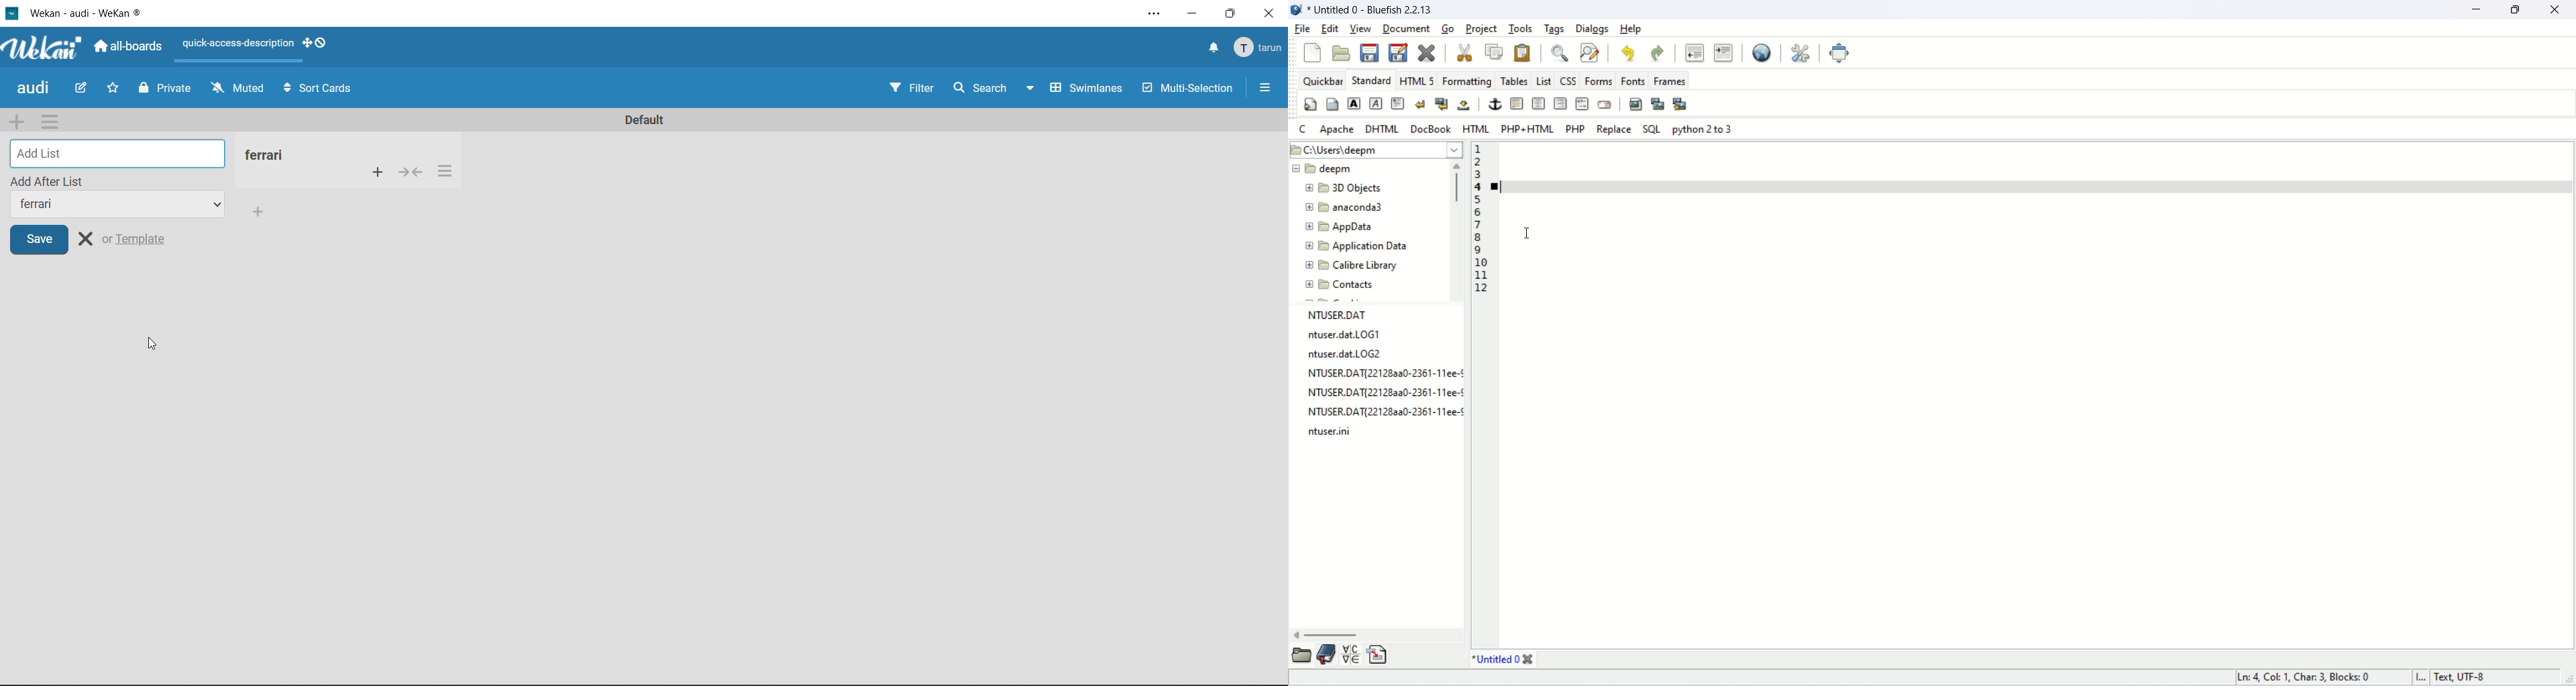  What do you see at coordinates (1365, 268) in the screenshot?
I see `folder name` at bounding box center [1365, 268].